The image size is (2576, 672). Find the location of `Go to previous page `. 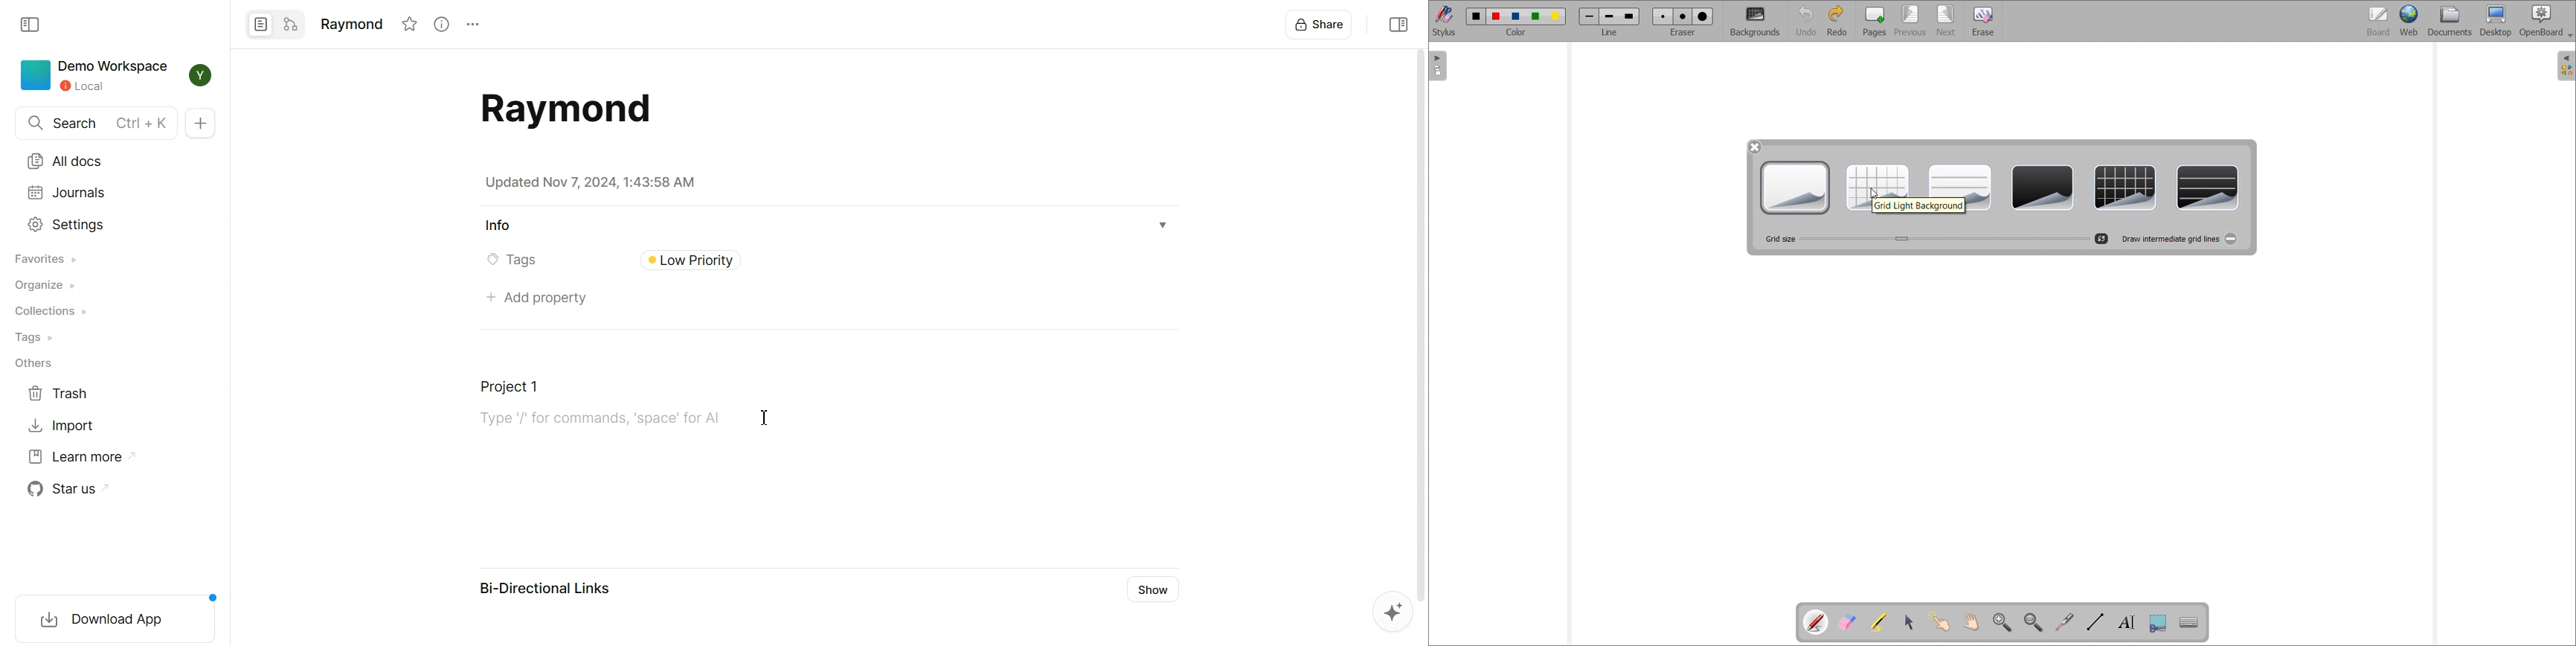

Go to previous page  is located at coordinates (1910, 21).